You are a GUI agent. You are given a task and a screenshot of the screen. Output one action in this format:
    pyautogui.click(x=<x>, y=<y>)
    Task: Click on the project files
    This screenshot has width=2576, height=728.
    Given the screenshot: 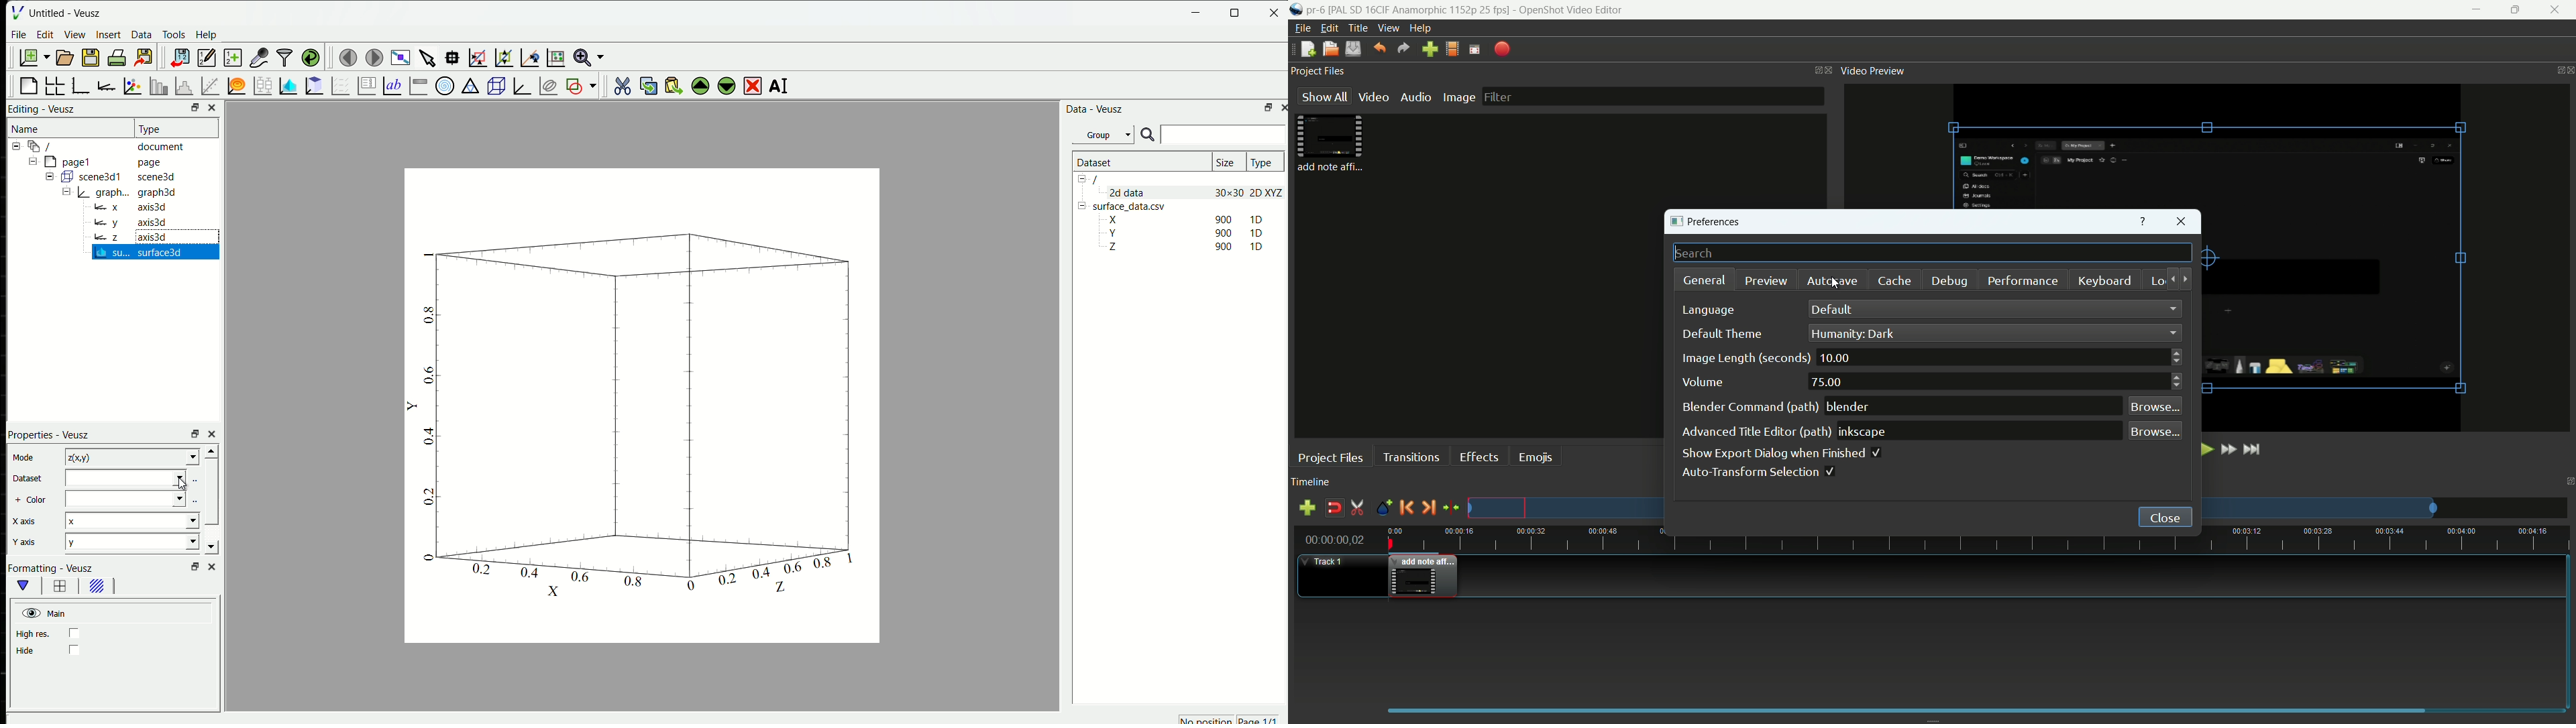 What is the action you would take?
    pyautogui.click(x=1319, y=70)
    